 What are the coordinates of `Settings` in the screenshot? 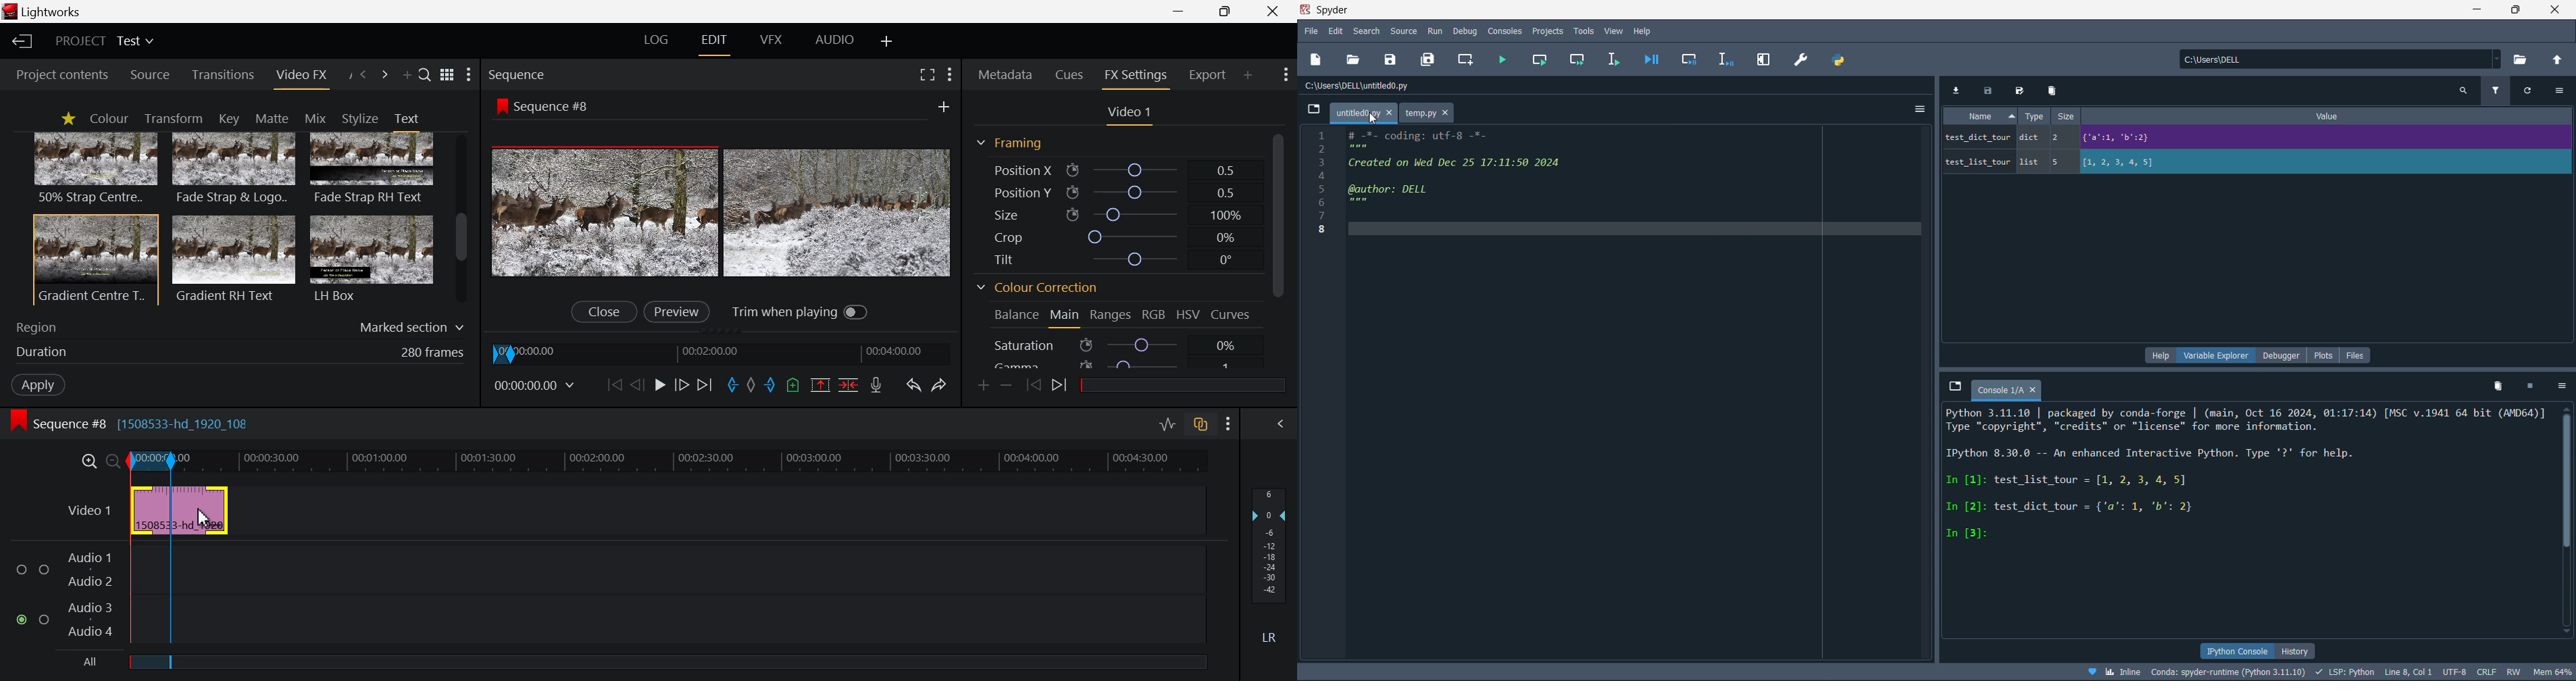 It's located at (1228, 425).